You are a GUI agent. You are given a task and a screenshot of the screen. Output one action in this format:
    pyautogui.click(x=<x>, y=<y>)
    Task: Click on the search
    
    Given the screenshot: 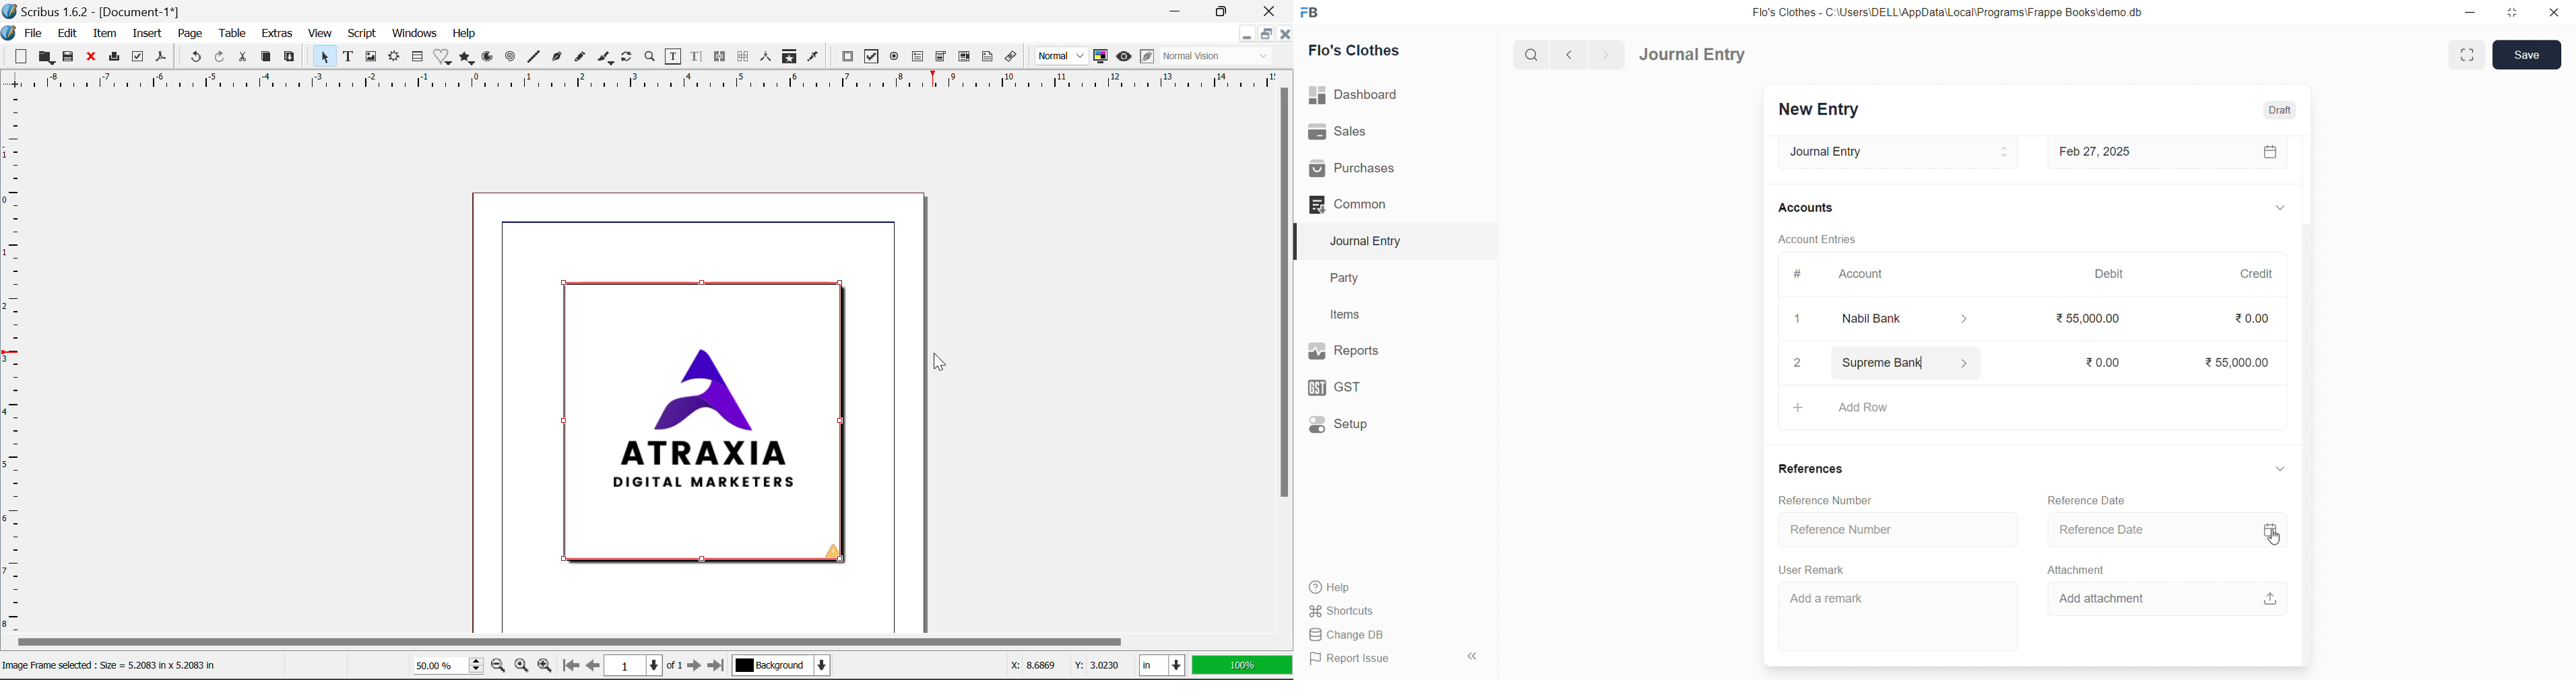 What is the action you would take?
    pyautogui.click(x=1529, y=56)
    